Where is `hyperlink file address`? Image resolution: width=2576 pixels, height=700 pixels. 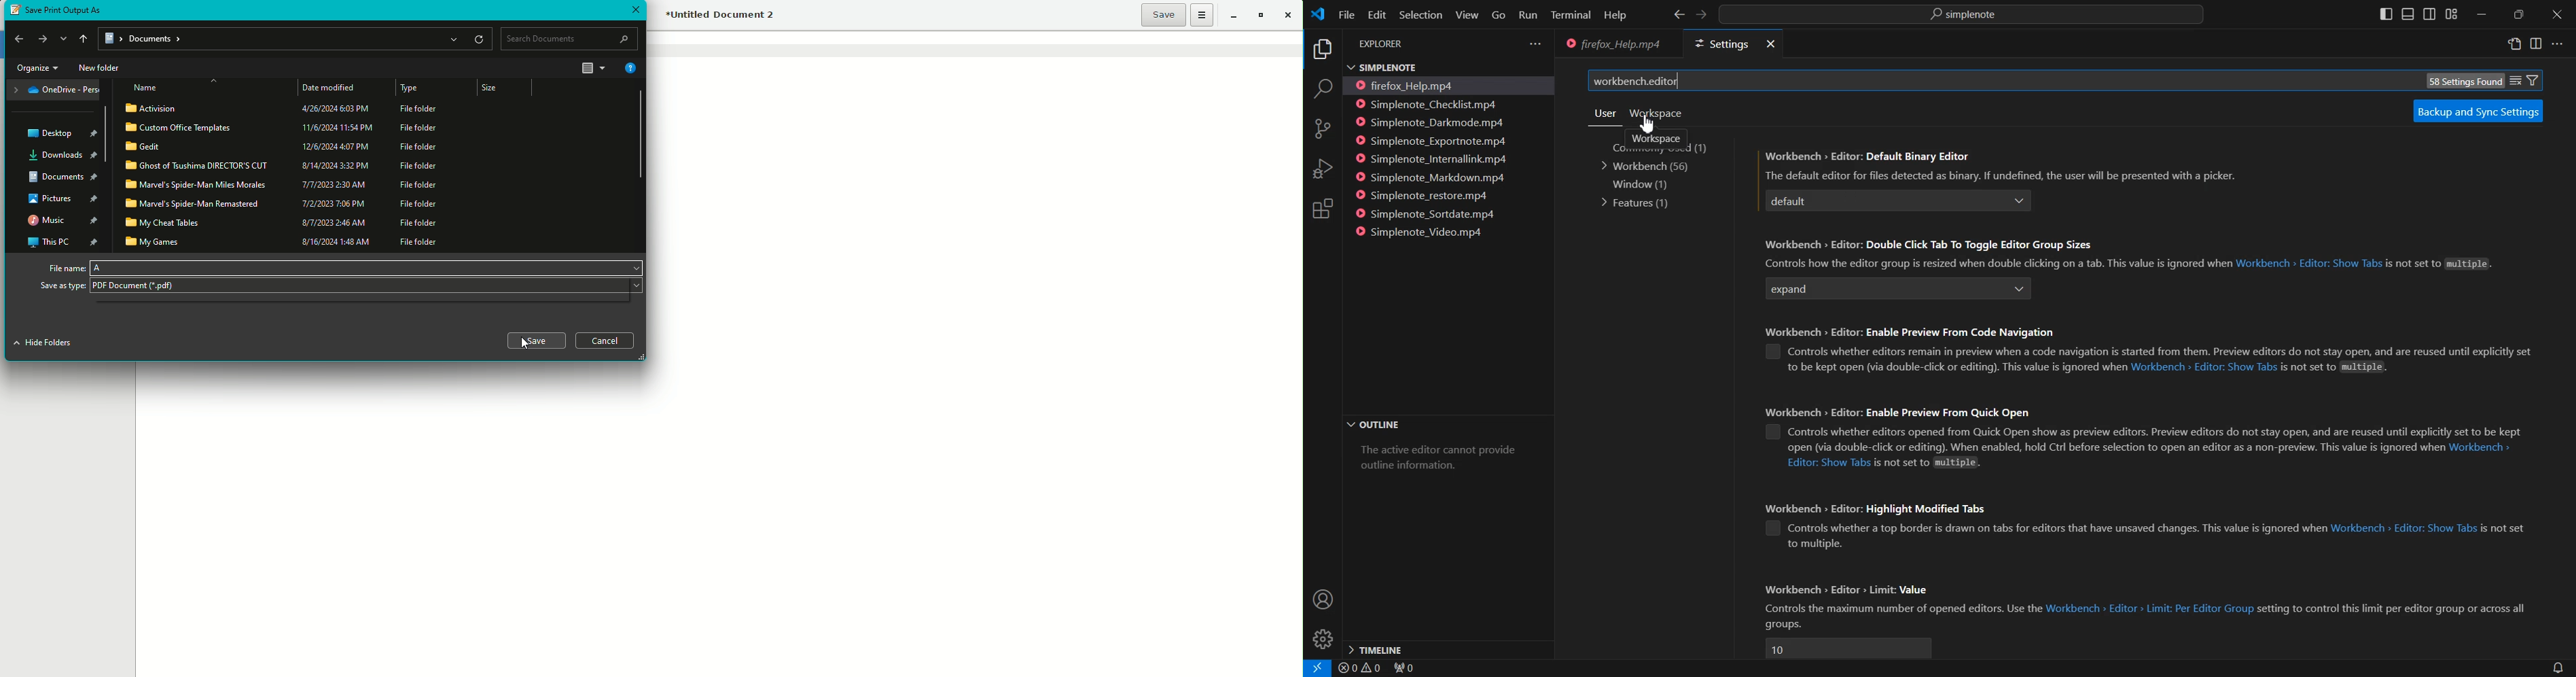 hyperlink file address is located at coordinates (2403, 528).